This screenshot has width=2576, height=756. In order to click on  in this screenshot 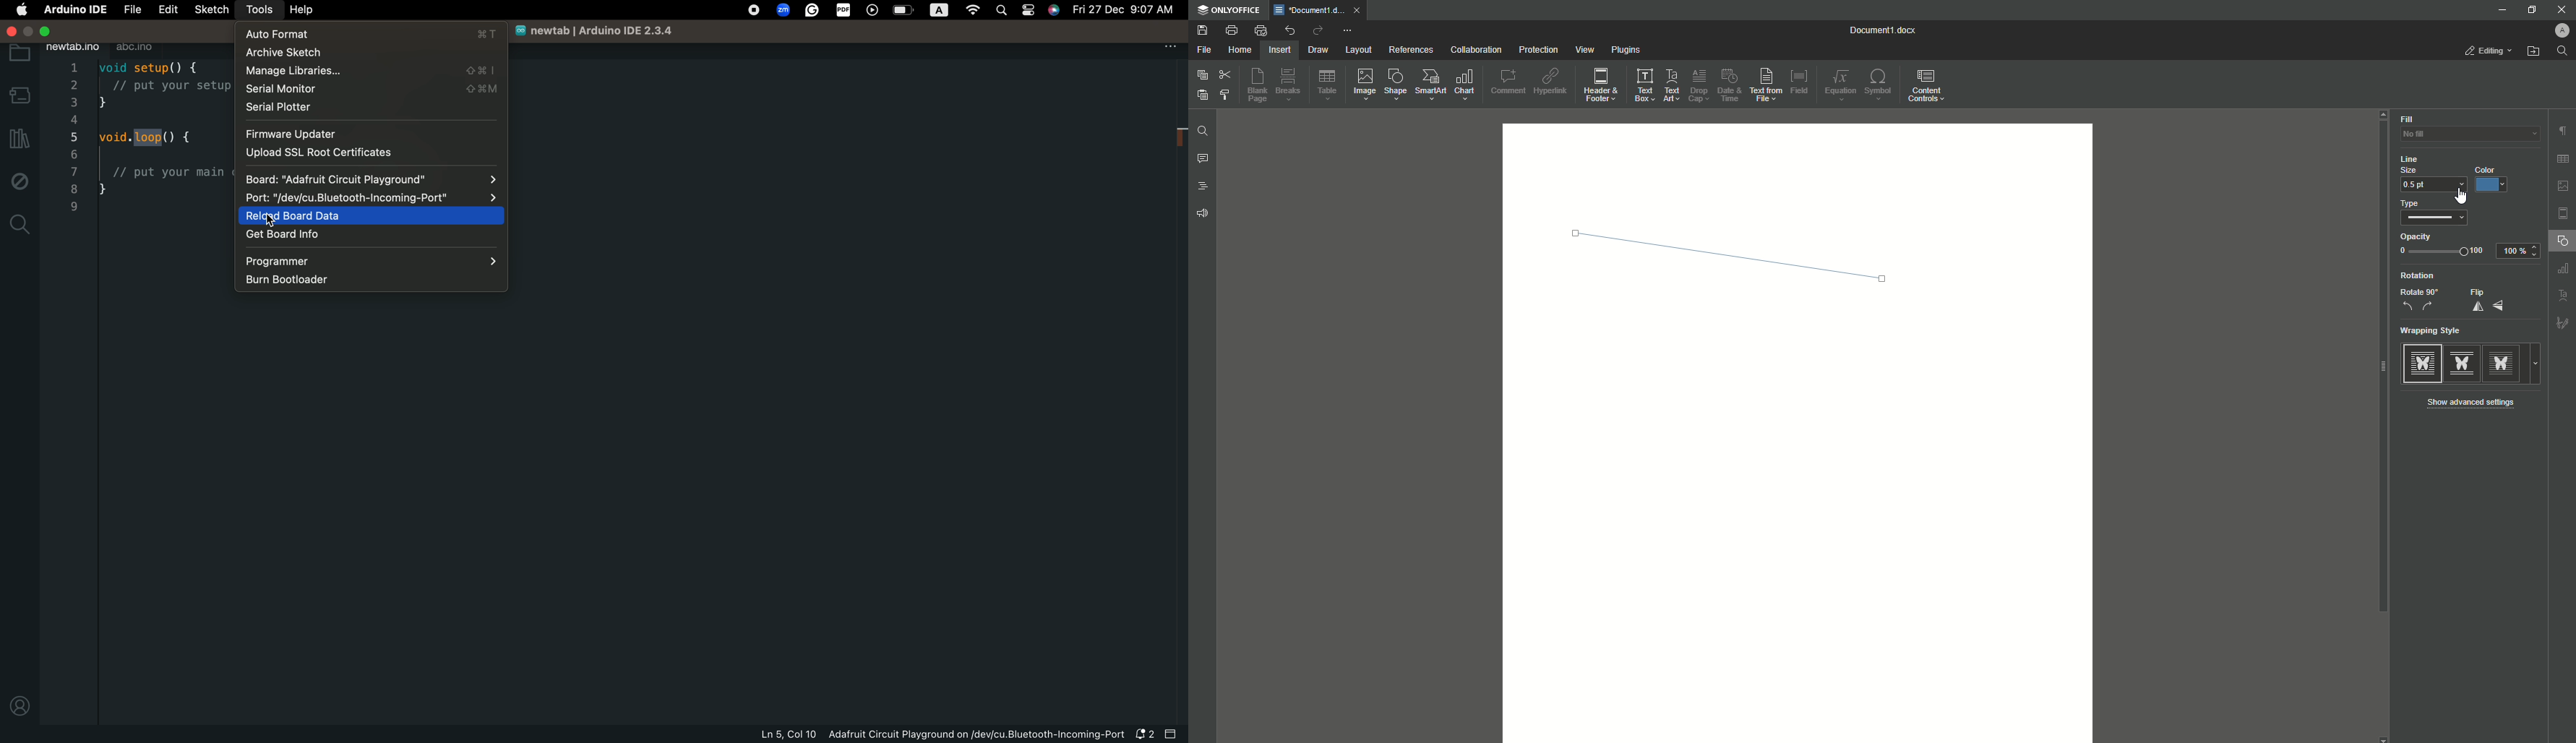, I will do `click(1232, 28)`.